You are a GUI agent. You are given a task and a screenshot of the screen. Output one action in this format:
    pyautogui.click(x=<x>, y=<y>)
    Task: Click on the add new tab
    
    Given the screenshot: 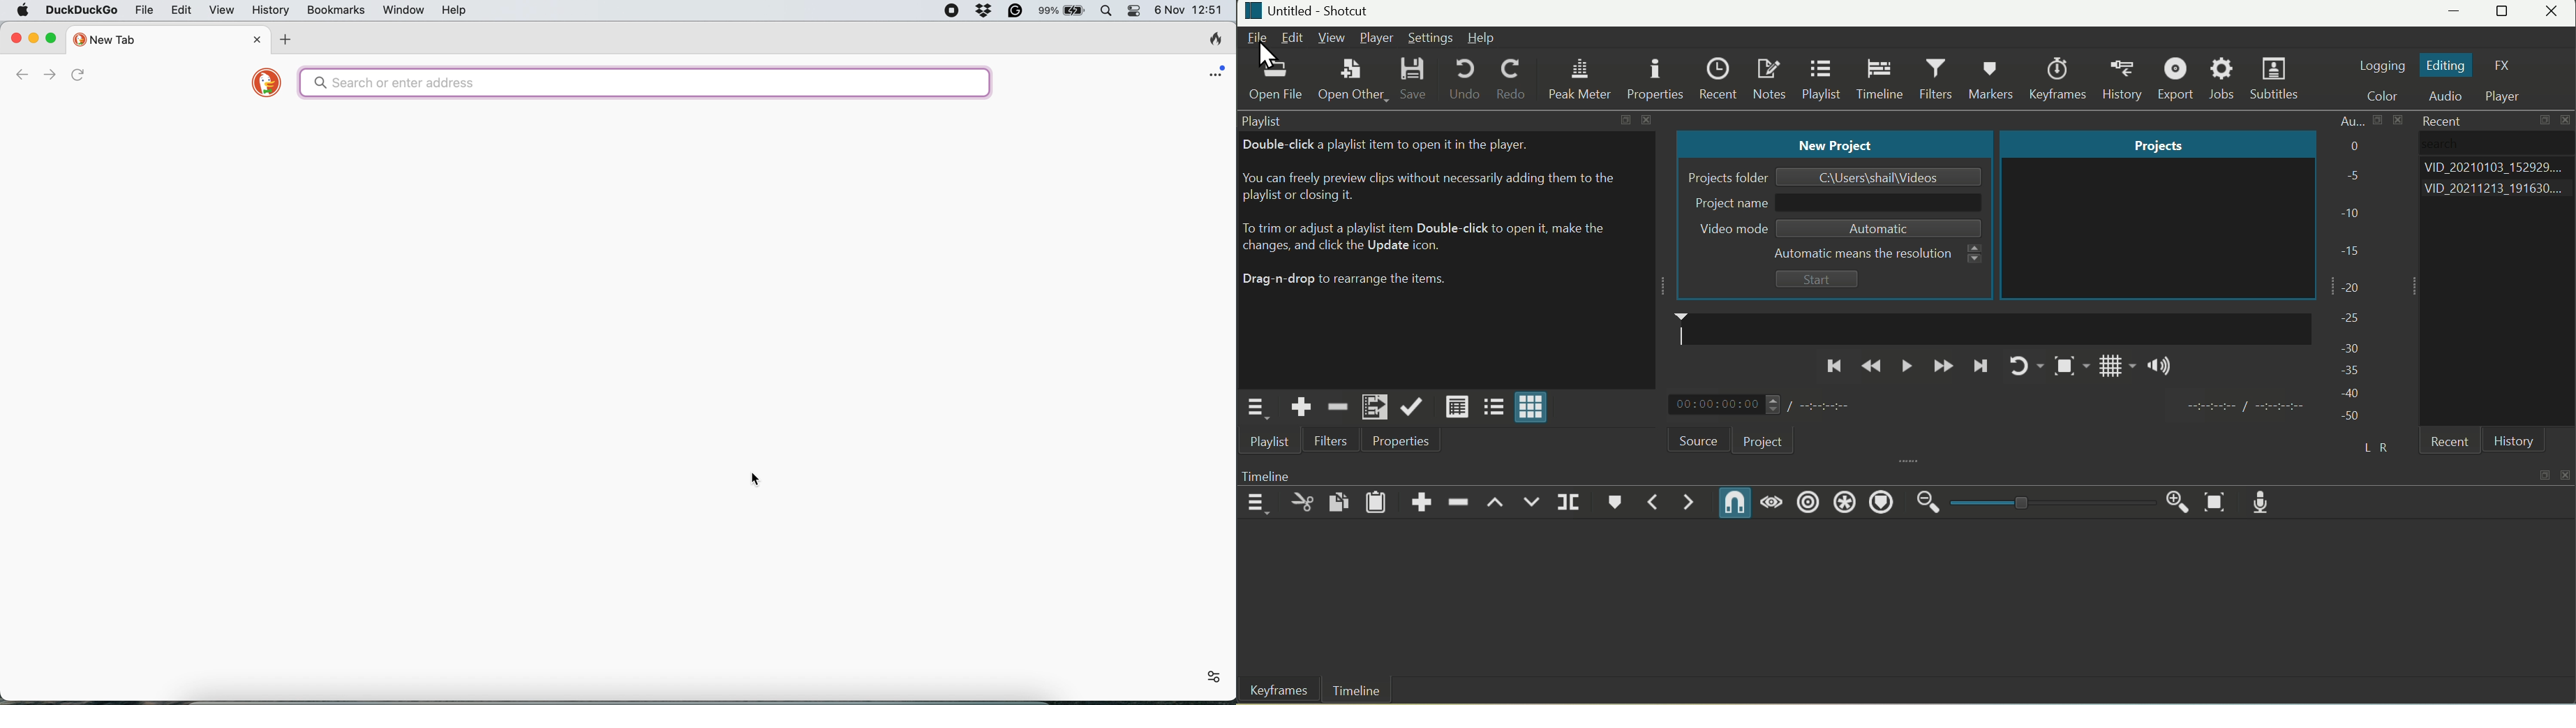 What is the action you would take?
    pyautogui.click(x=288, y=39)
    